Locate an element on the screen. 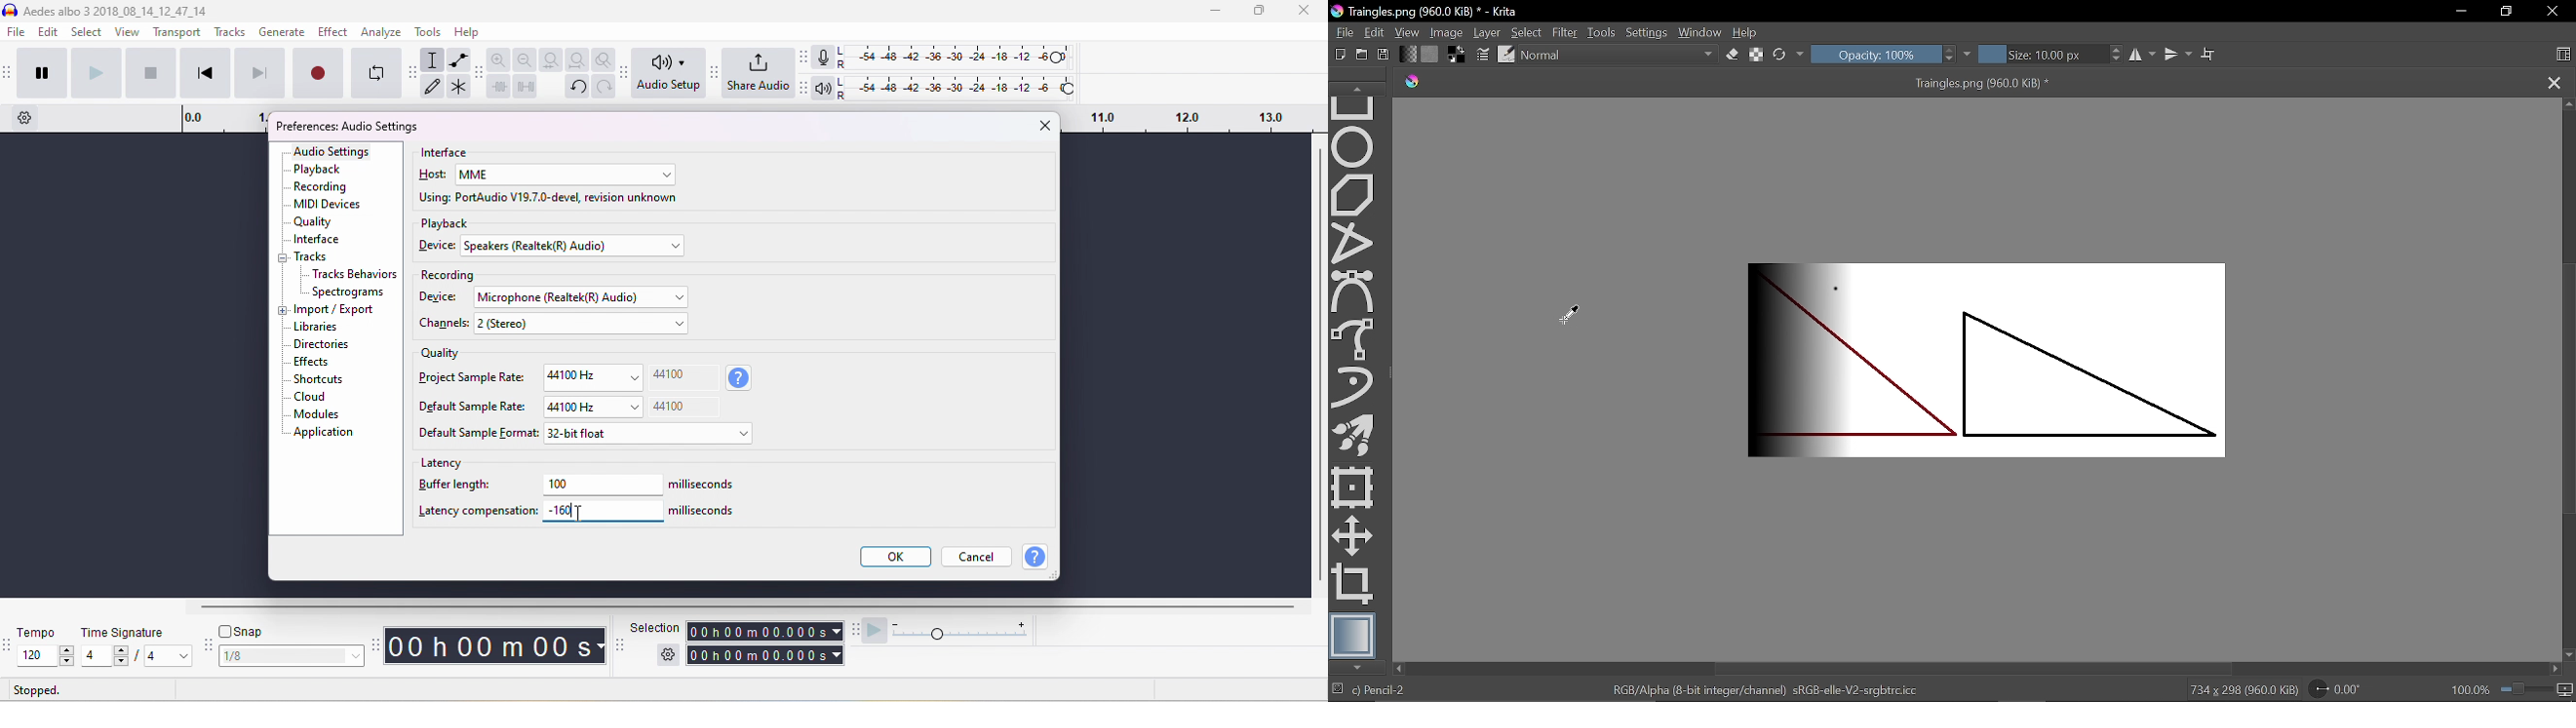  Move tool is located at coordinates (1352, 535).